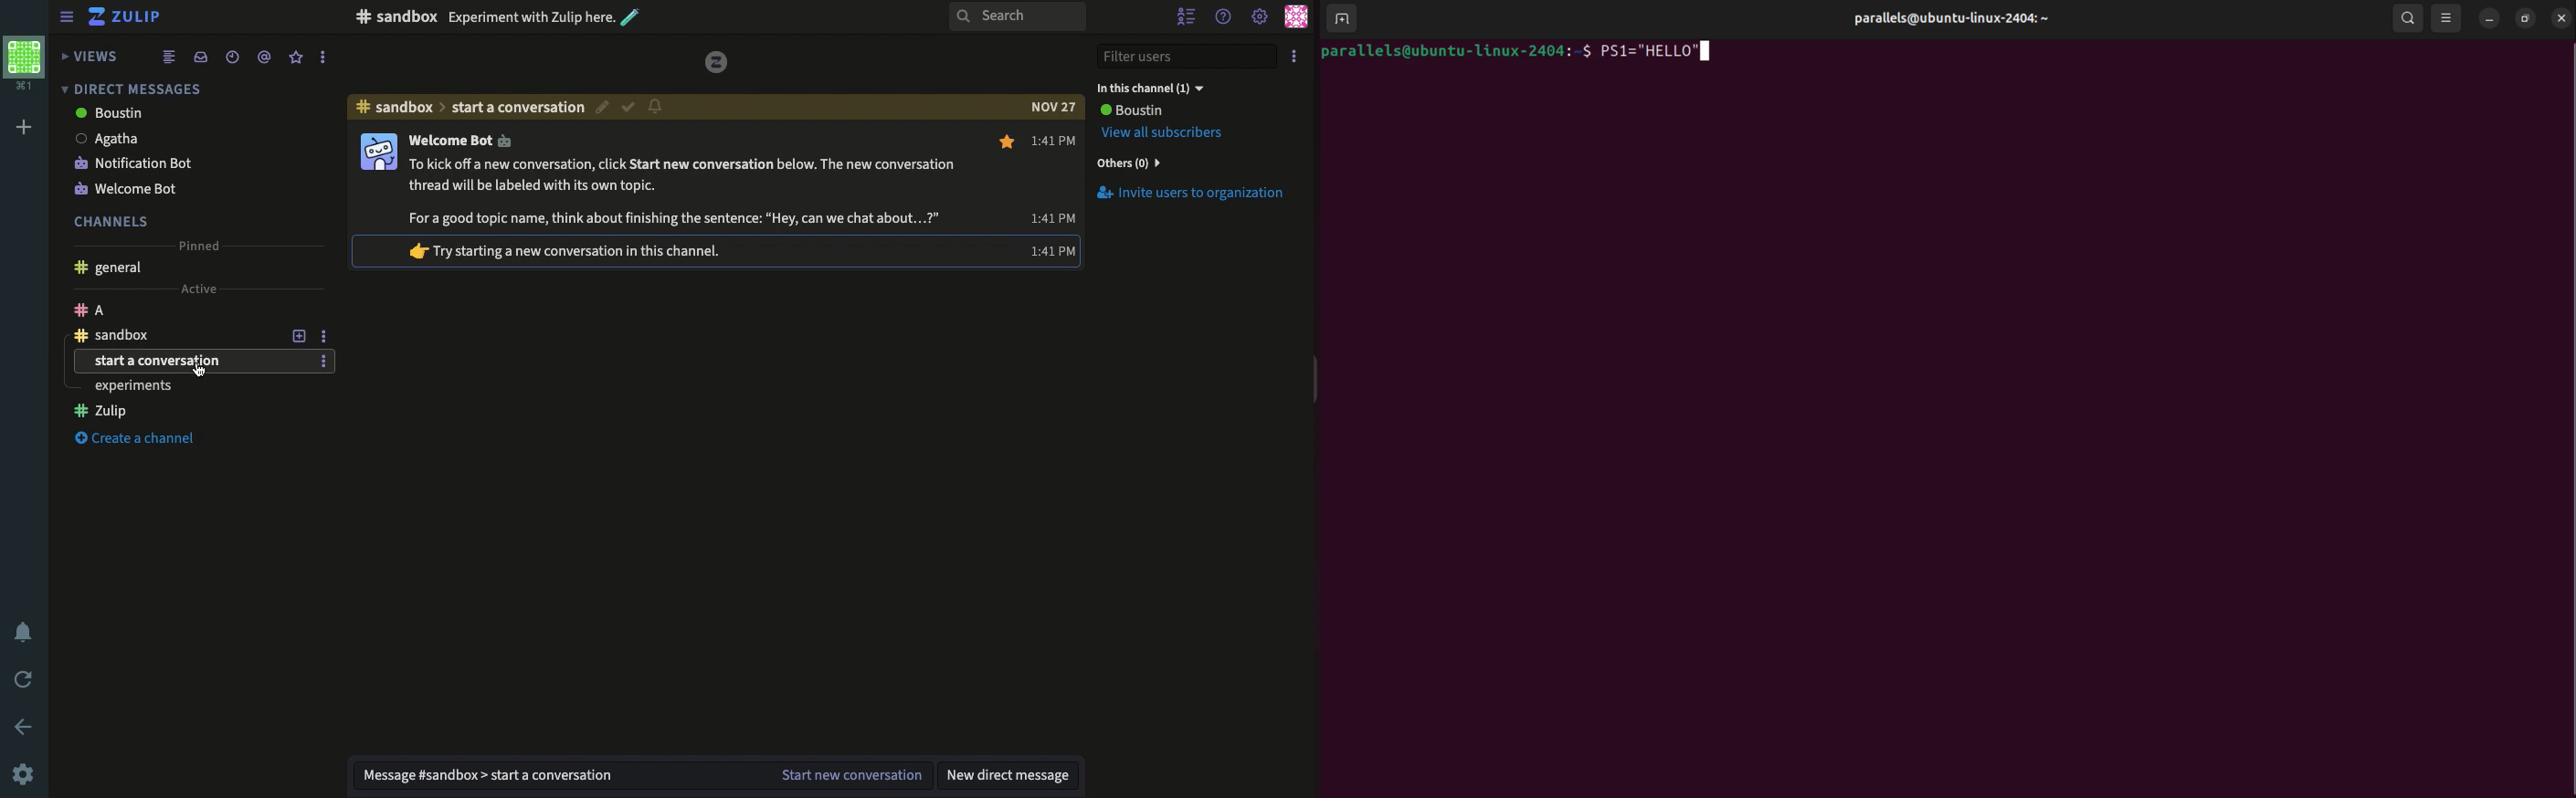  I want to click on Notification bot, so click(175, 162).